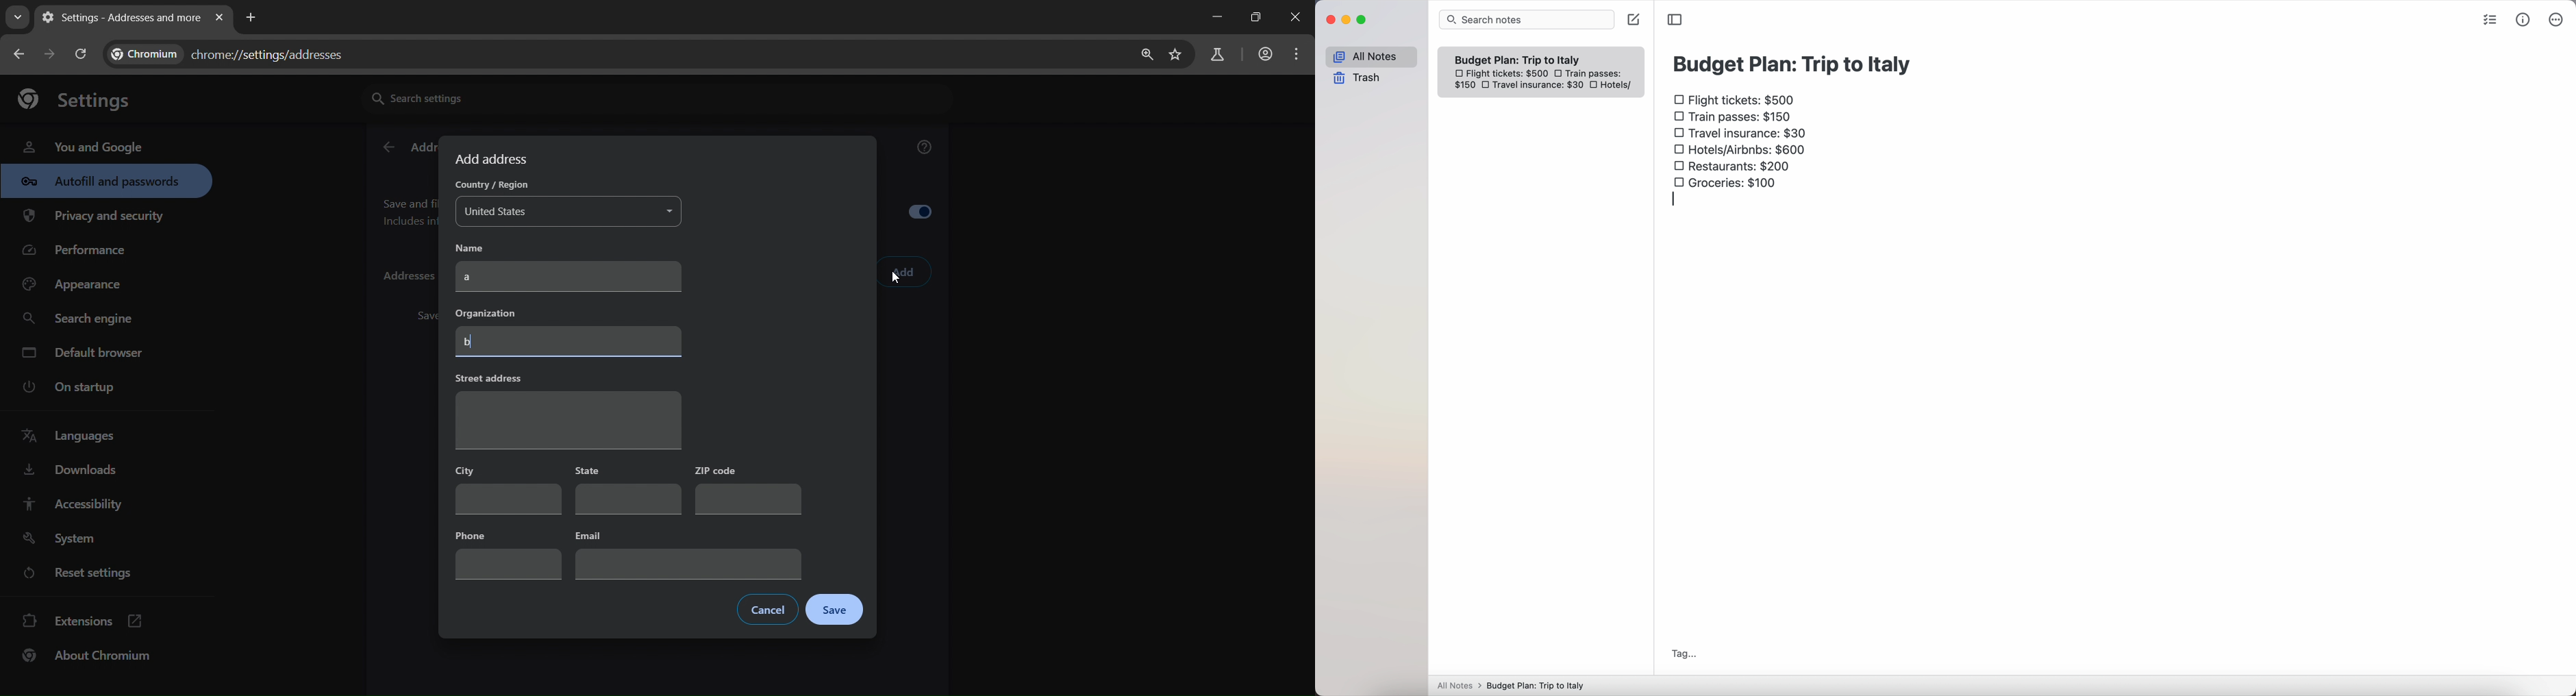 This screenshot has width=2576, height=700. I want to click on a, so click(571, 276).